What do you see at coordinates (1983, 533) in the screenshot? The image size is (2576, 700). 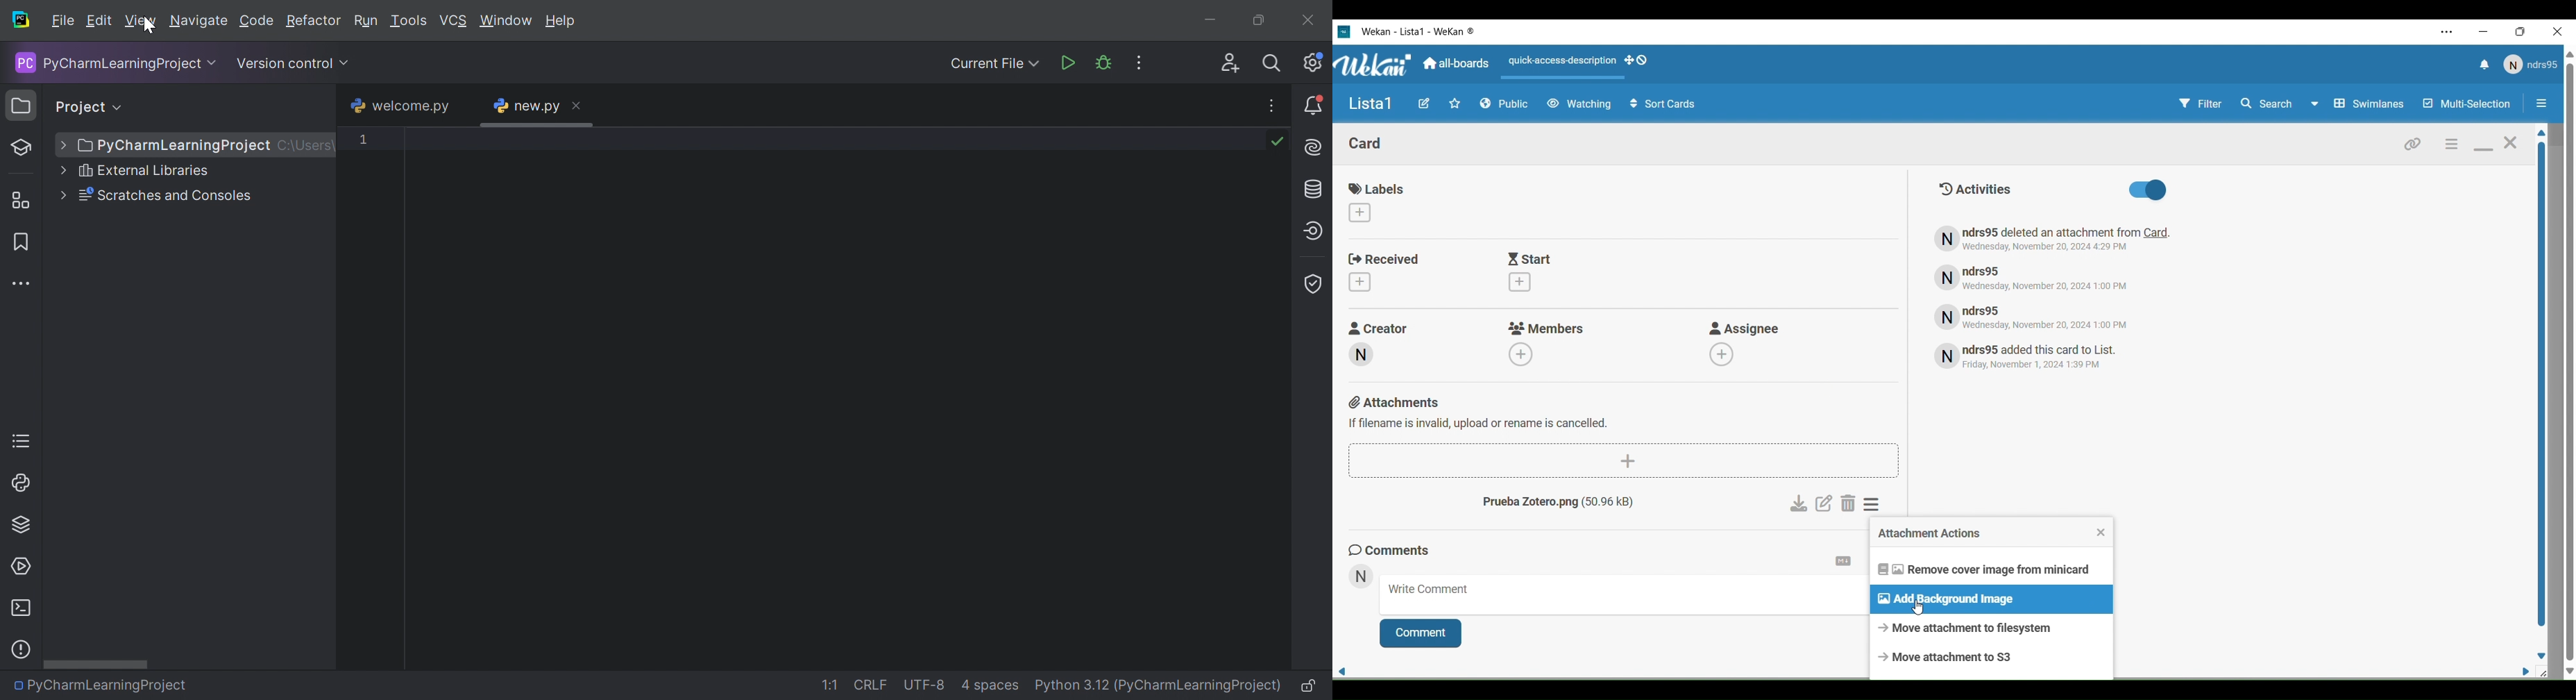 I see `Attachment Actions` at bounding box center [1983, 533].